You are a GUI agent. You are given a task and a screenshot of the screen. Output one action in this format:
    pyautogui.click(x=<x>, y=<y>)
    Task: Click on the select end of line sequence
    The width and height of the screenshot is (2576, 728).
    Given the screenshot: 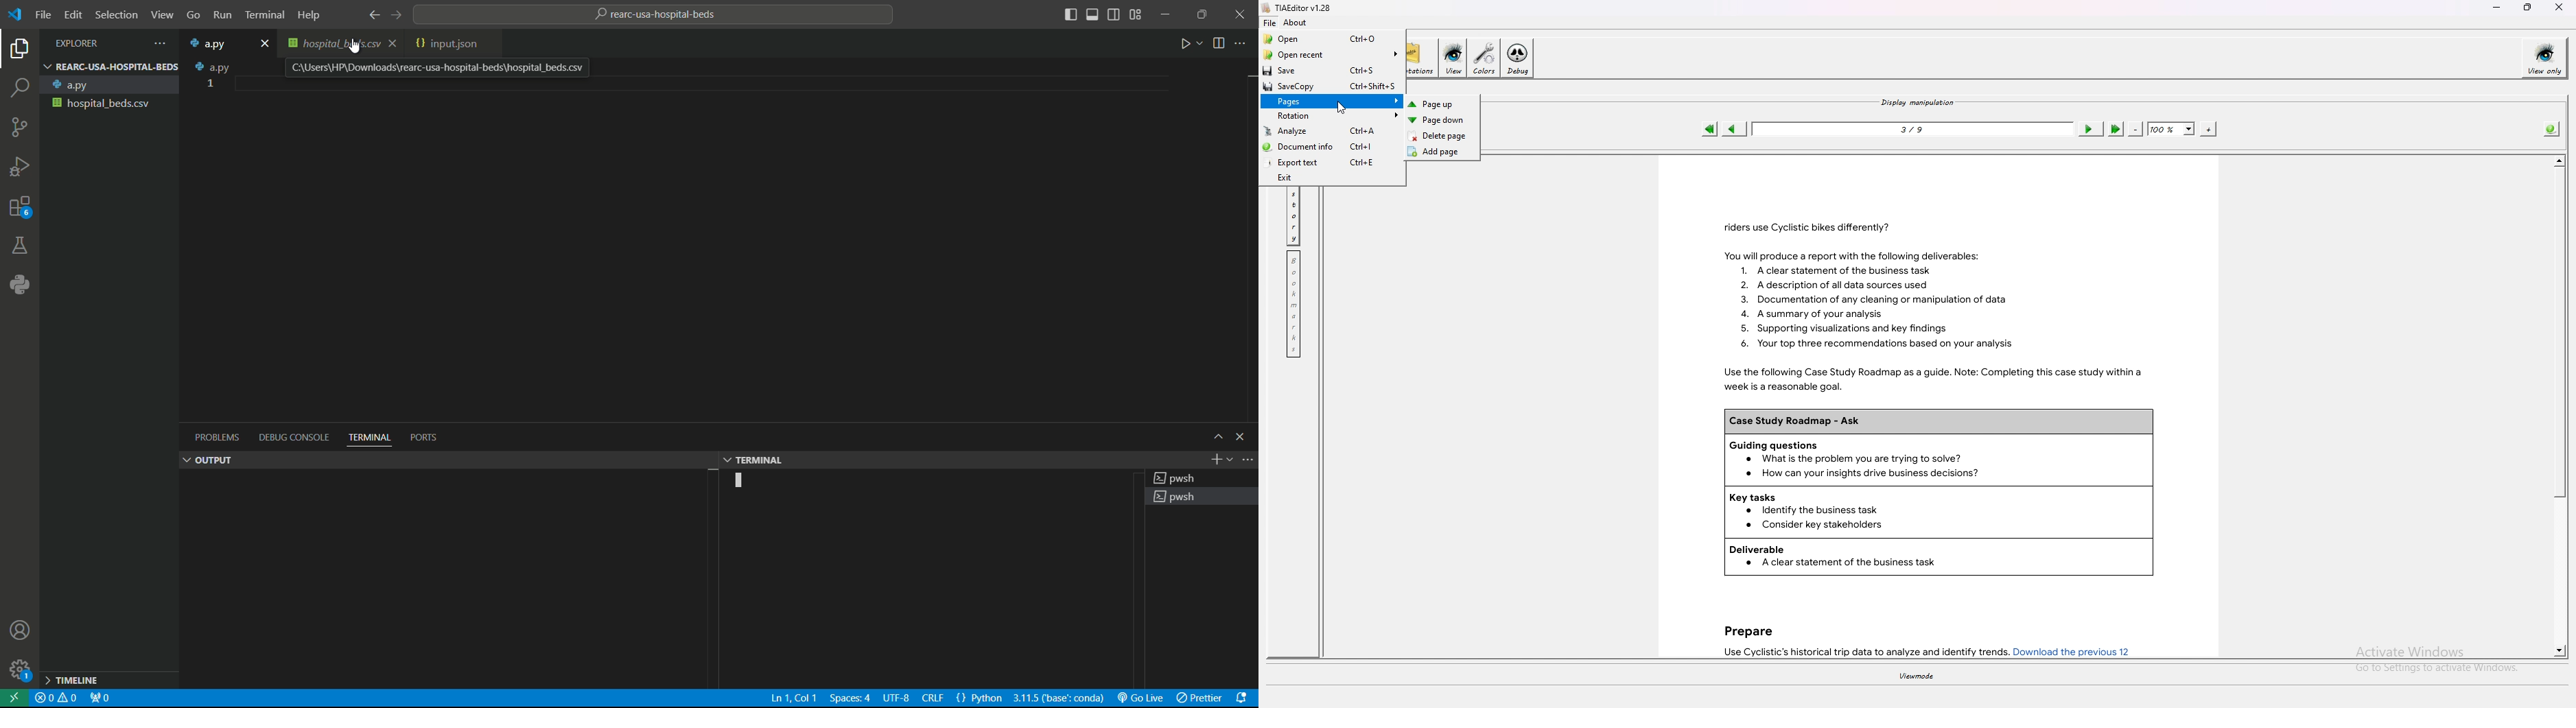 What is the action you would take?
    pyautogui.click(x=933, y=699)
    